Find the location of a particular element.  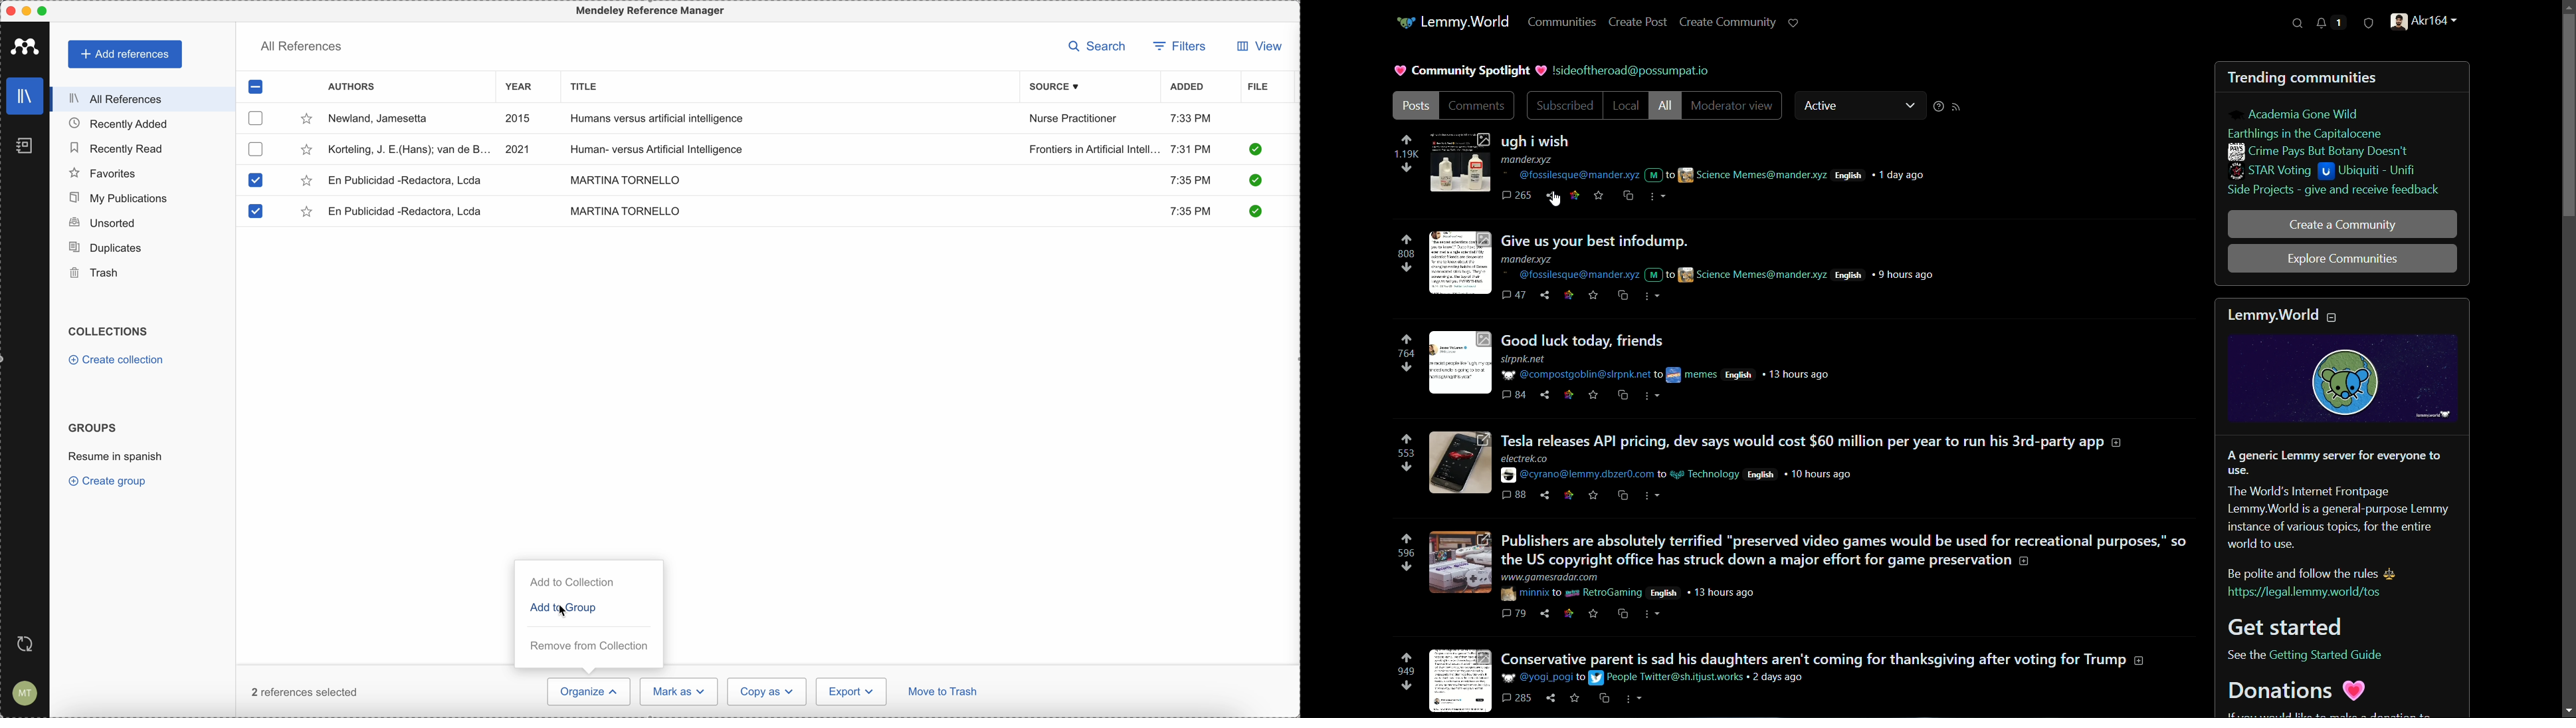

mark as is located at coordinates (680, 691).